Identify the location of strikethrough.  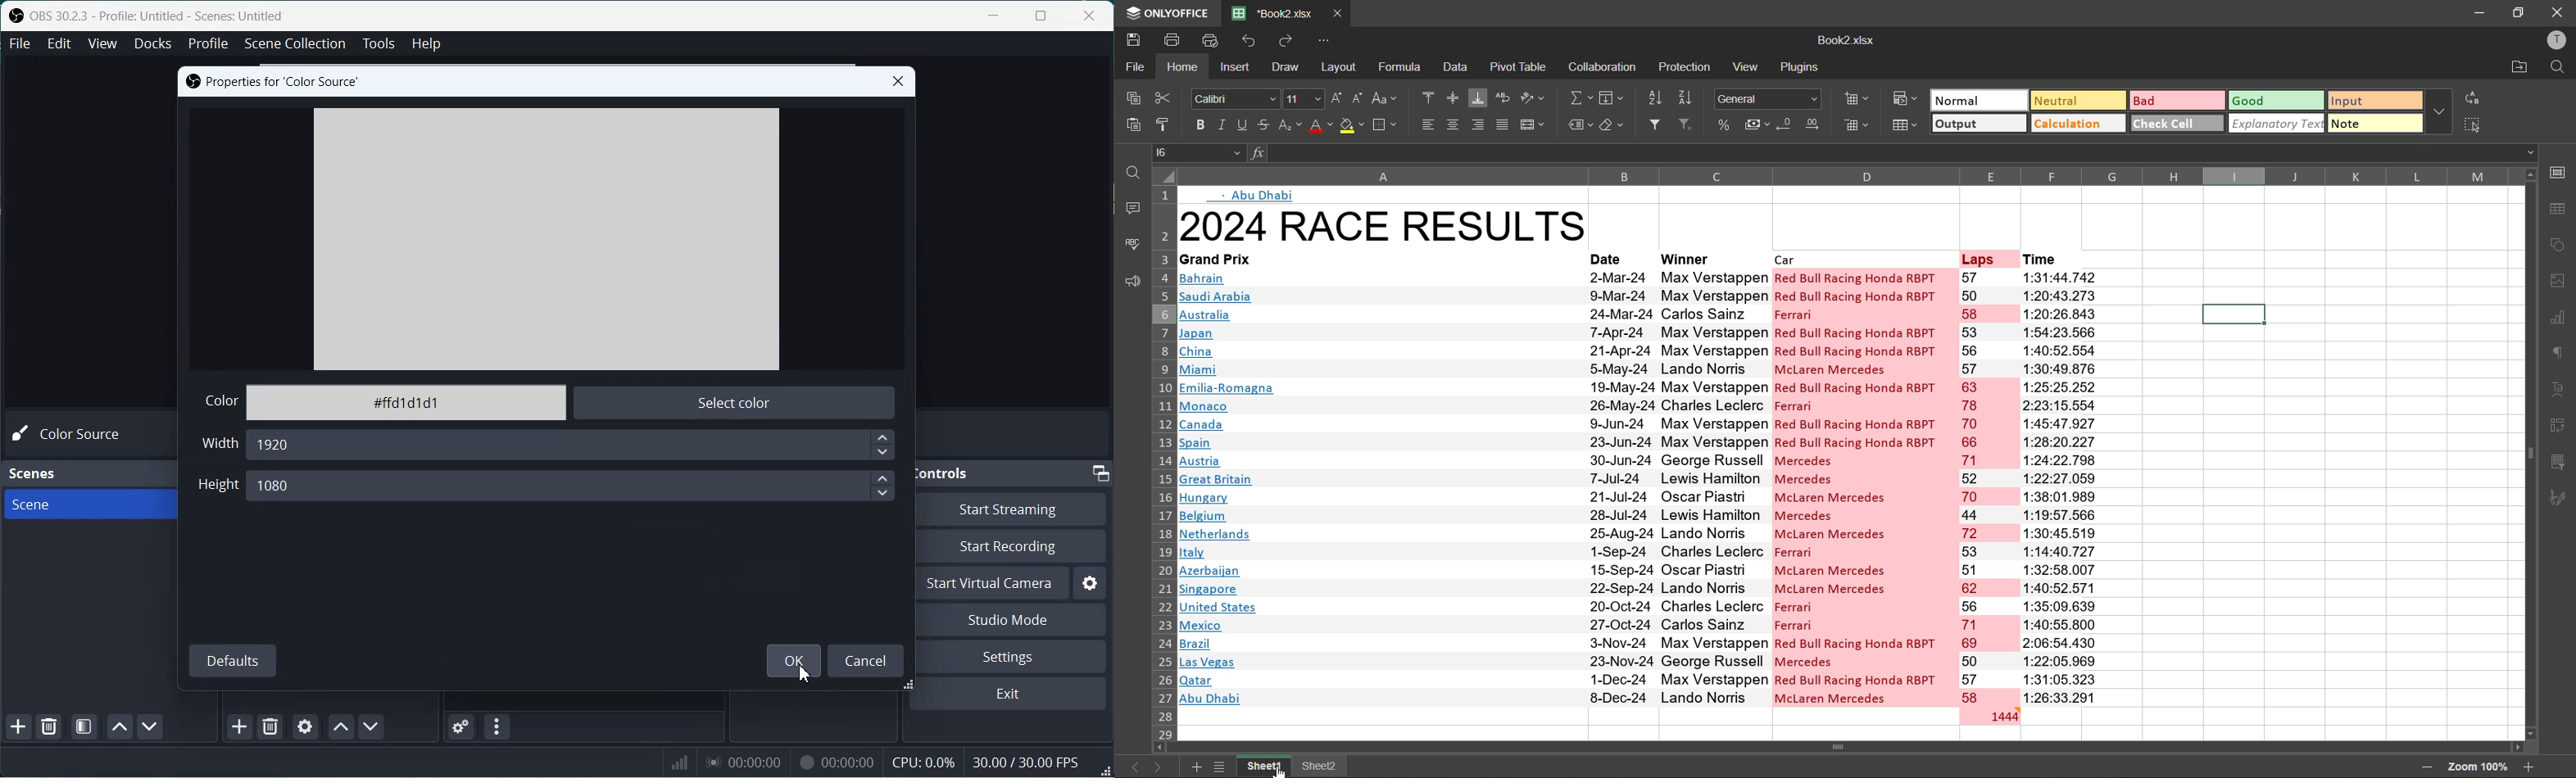
(1261, 125).